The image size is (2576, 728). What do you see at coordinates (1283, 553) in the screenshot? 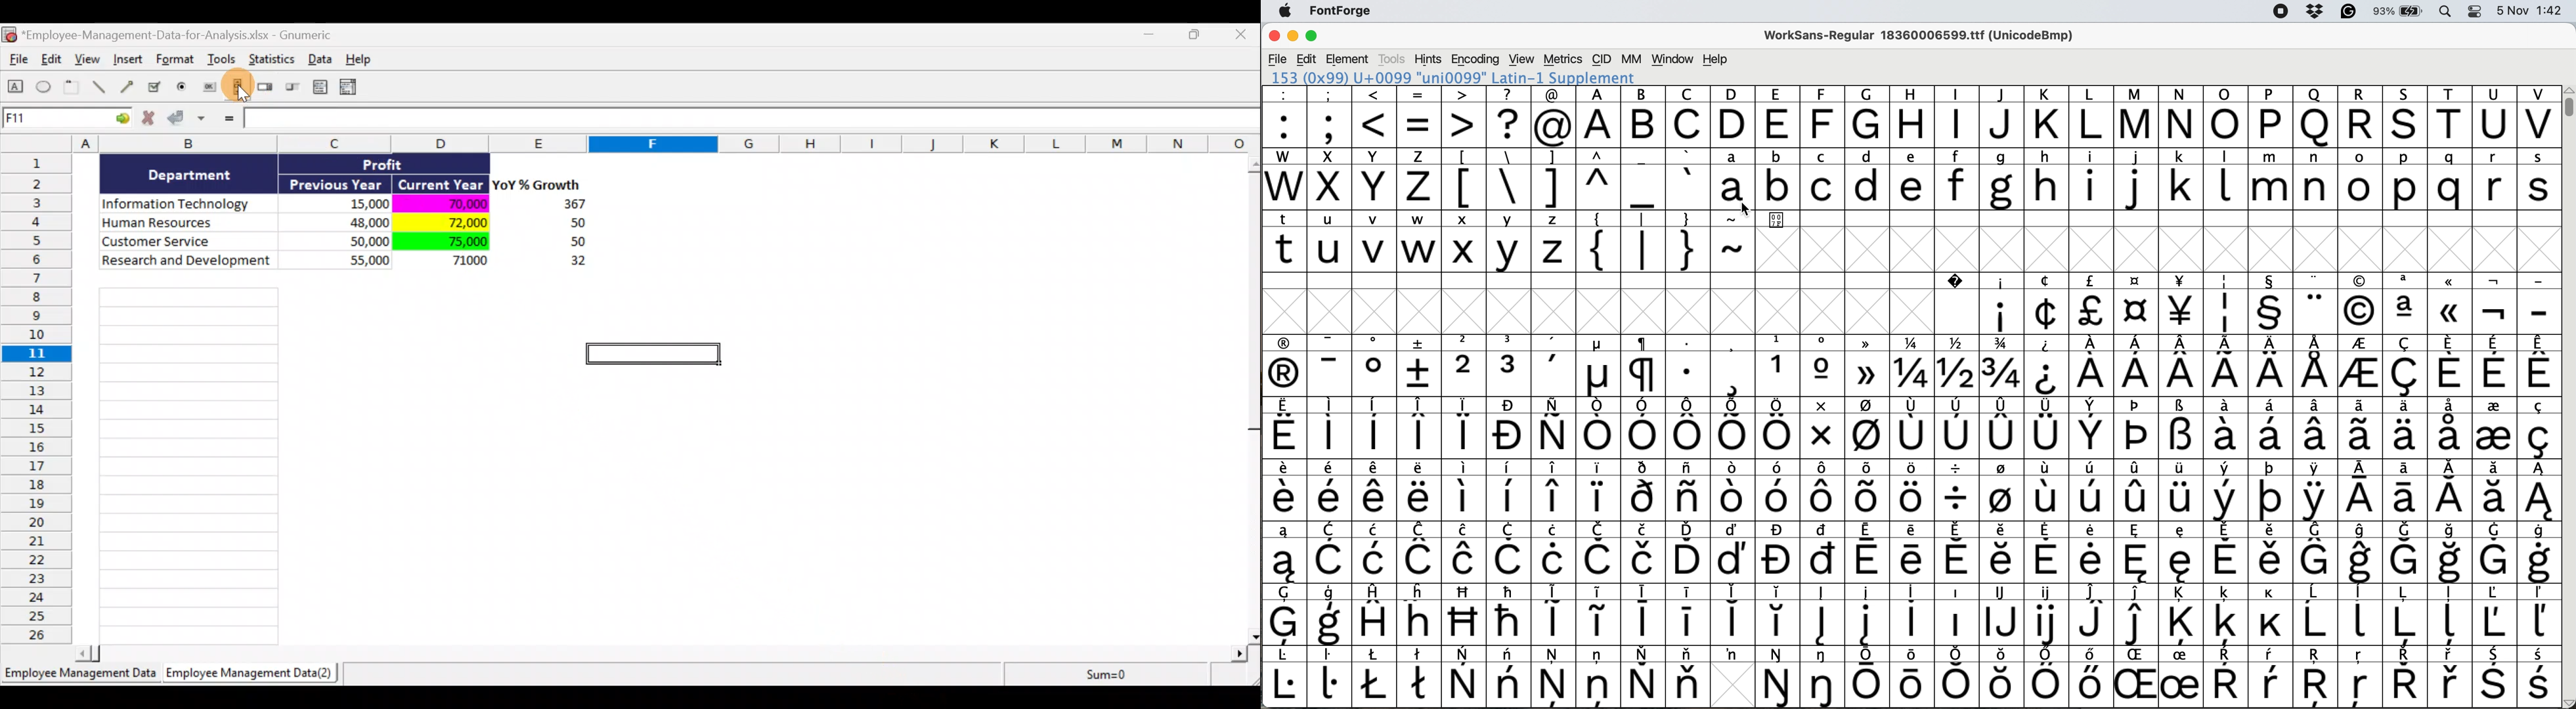
I see `symbol` at bounding box center [1283, 553].